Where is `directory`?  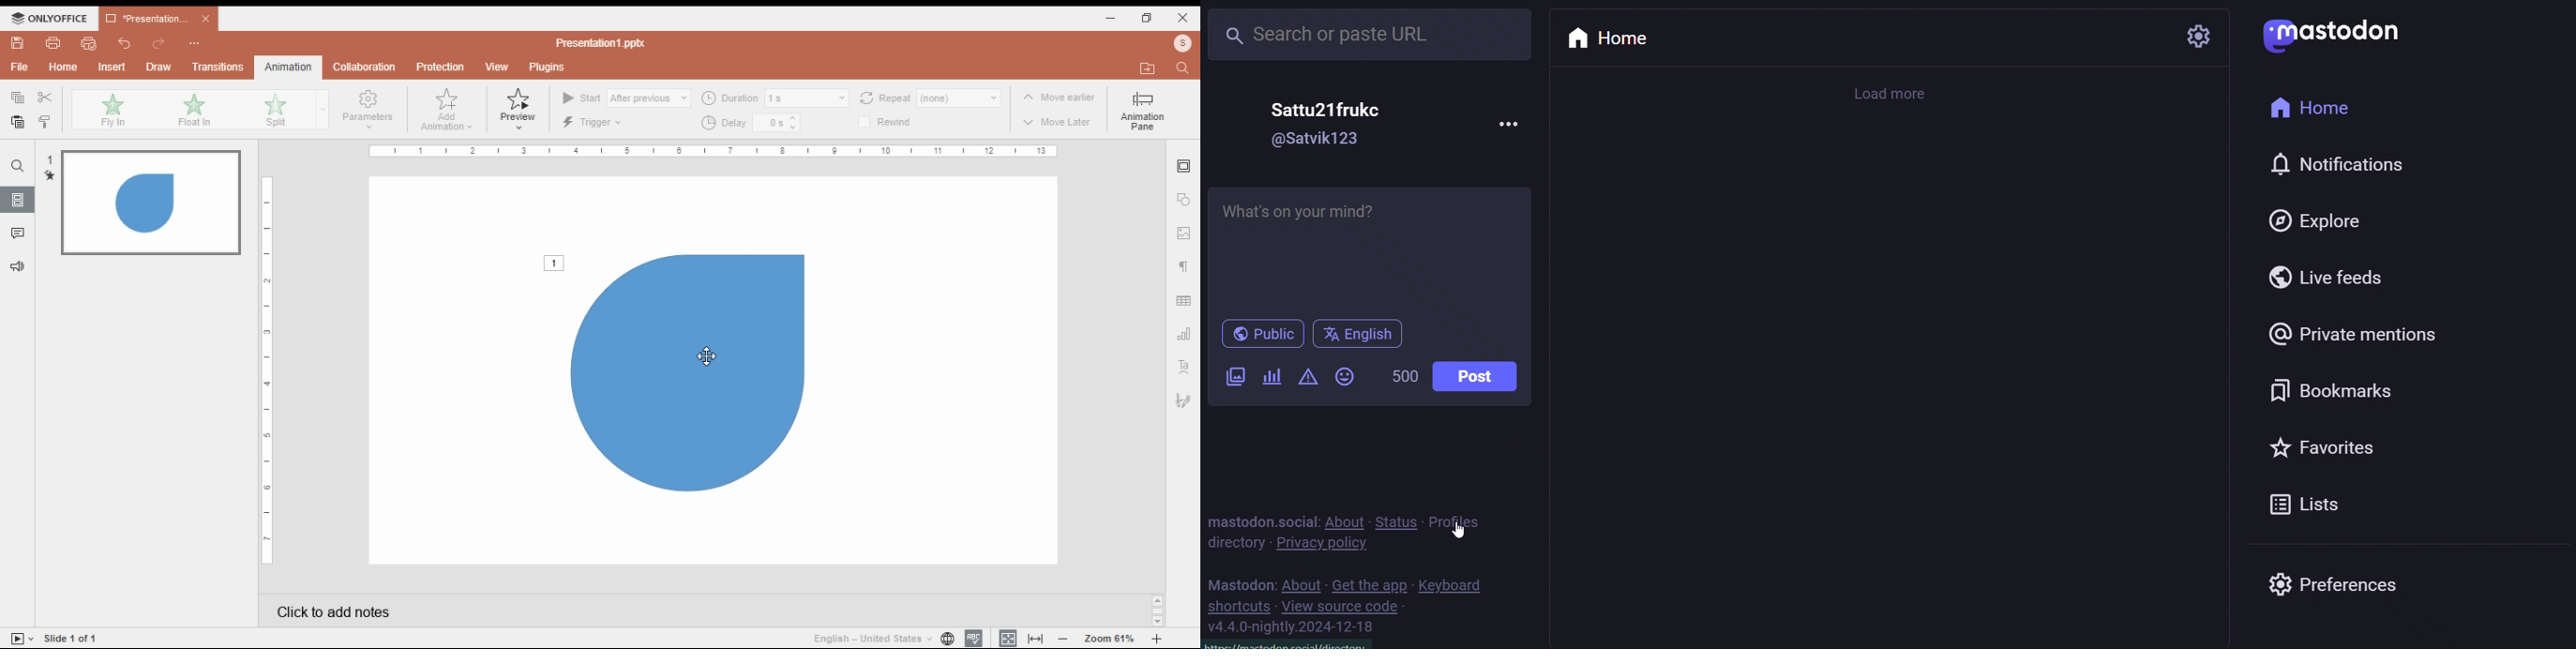
directory is located at coordinates (1237, 543).